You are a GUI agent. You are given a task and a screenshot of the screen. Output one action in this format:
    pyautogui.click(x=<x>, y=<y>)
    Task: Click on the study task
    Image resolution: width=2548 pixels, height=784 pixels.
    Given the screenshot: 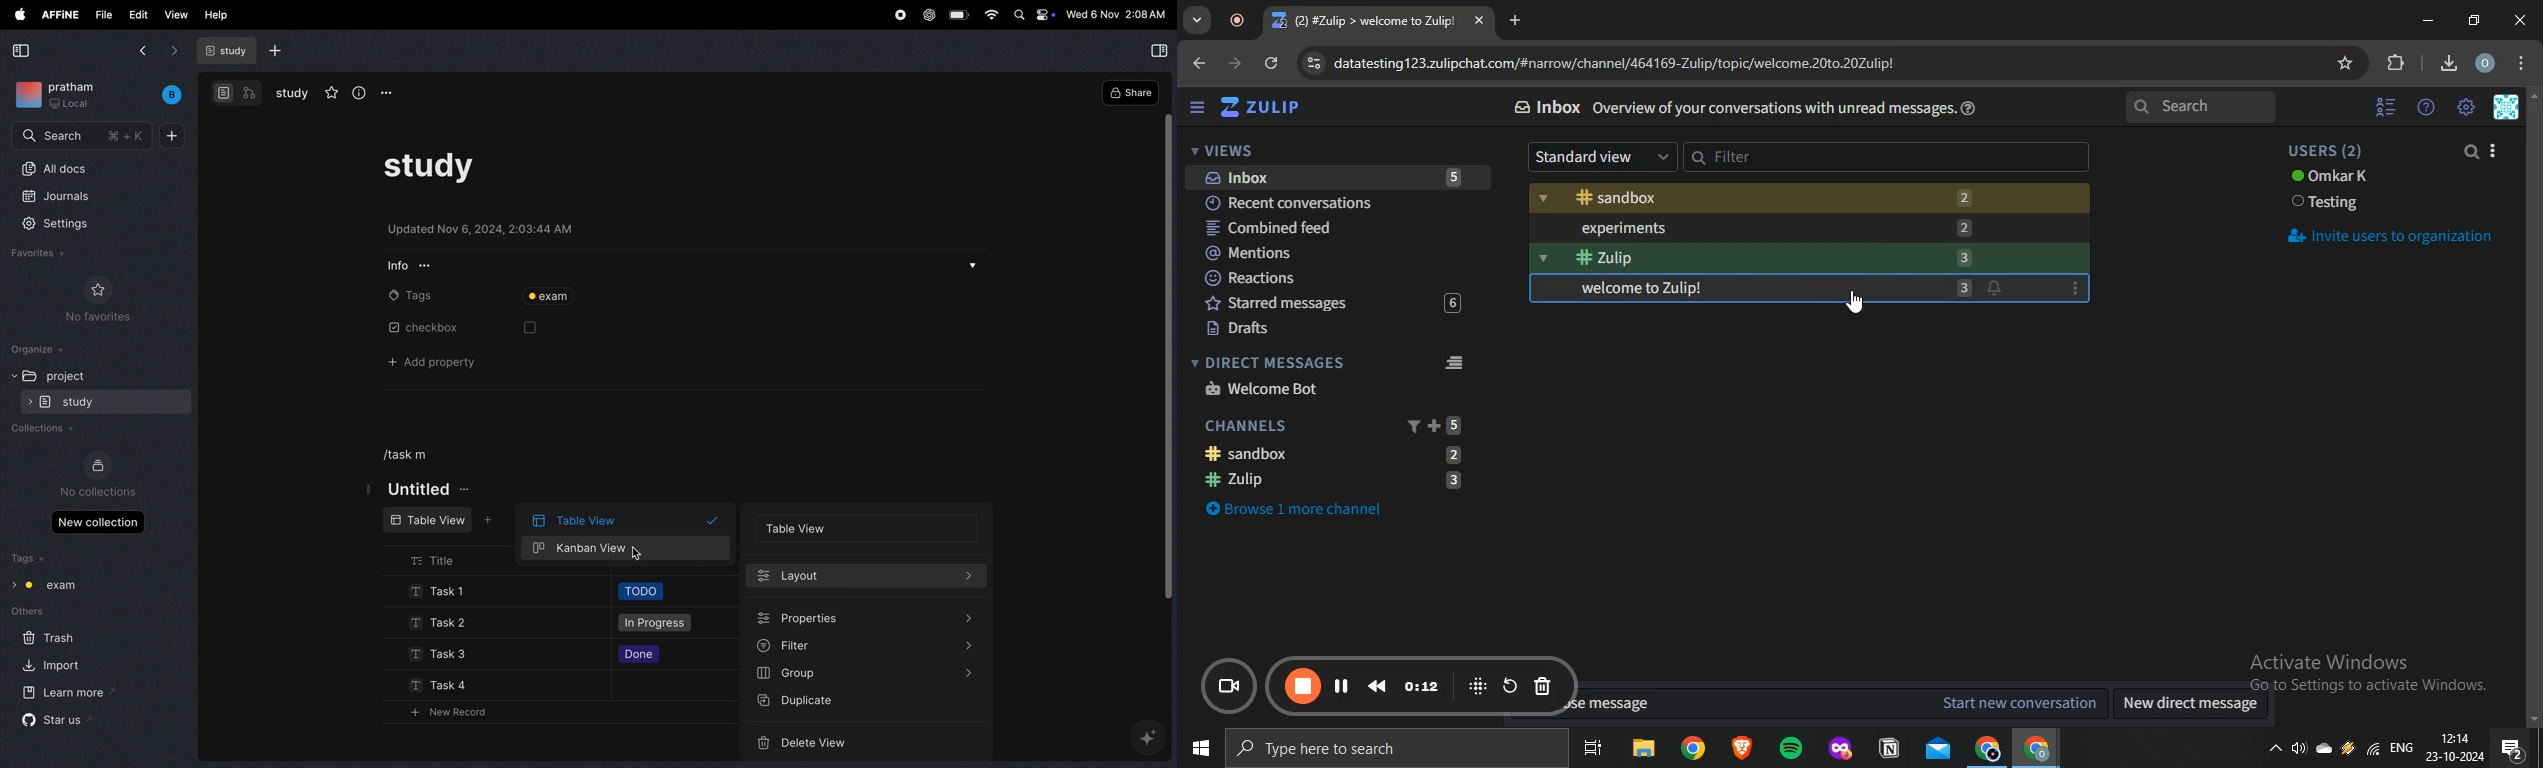 What is the action you would take?
    pyautogui.click(x=445, y=167)
    